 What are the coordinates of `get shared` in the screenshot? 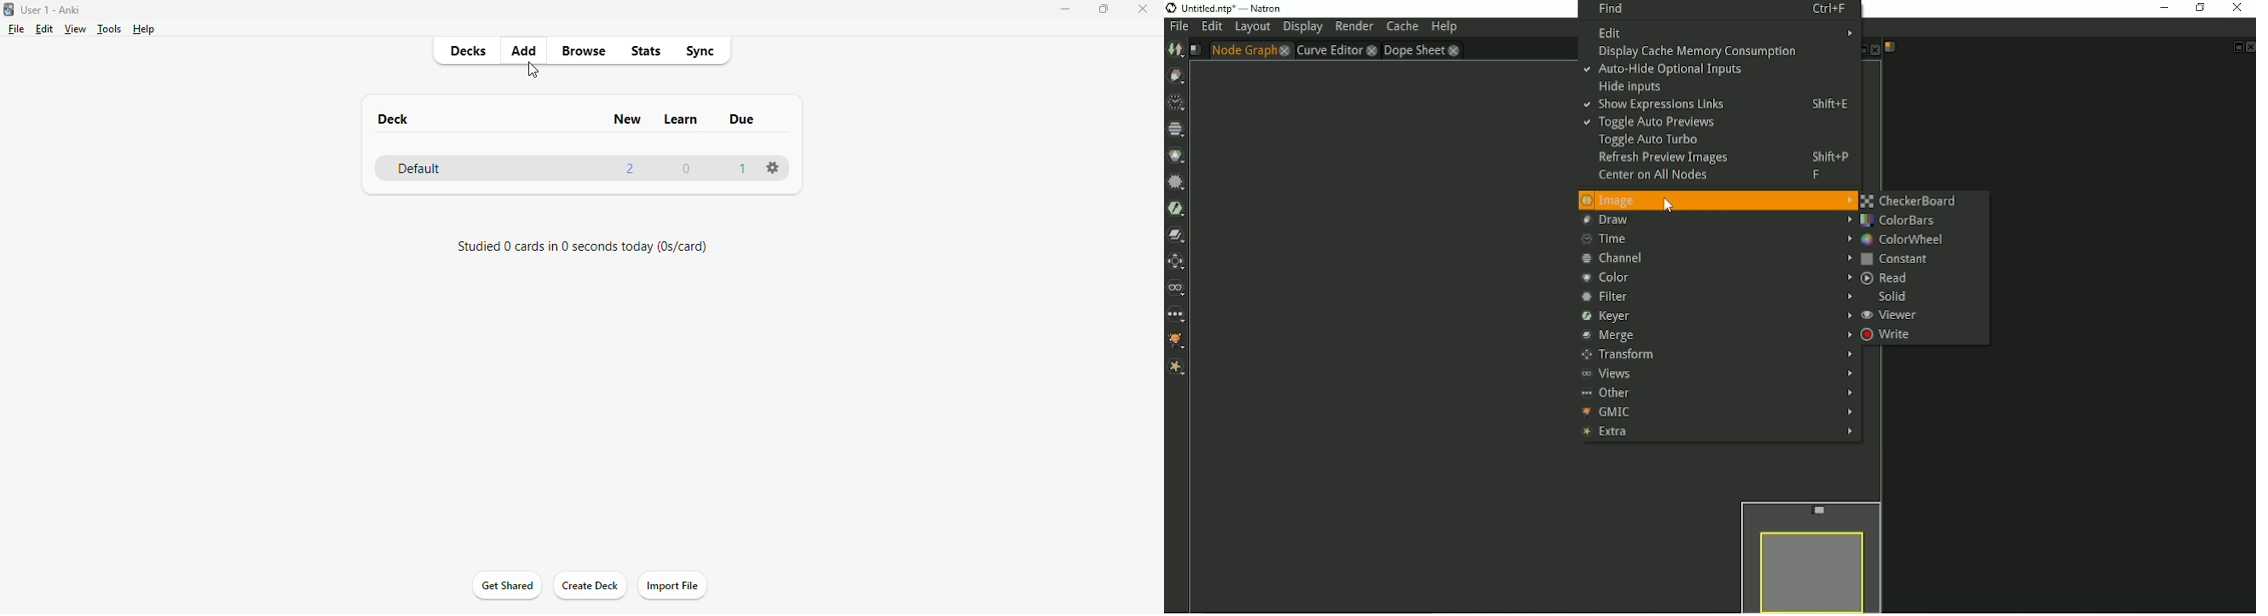 It's located at (506, 586).